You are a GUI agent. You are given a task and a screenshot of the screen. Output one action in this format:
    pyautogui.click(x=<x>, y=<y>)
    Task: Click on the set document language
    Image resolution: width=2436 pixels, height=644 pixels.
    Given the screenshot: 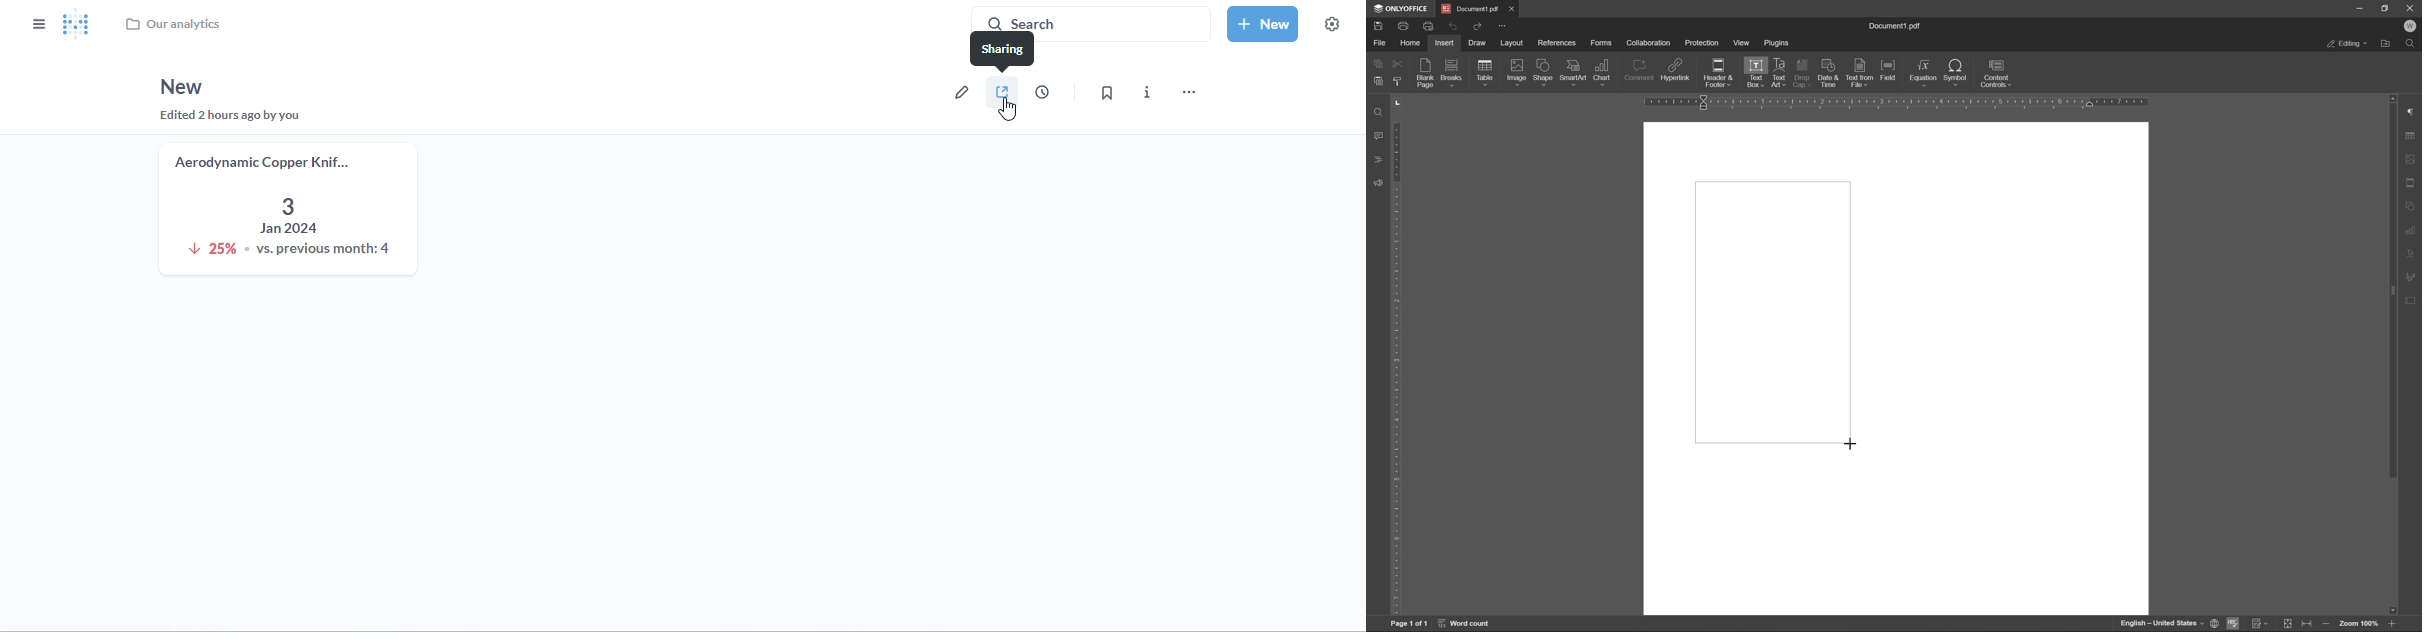 What is the action you would take?
    pyautogui.click(x=2215, y=623)
    